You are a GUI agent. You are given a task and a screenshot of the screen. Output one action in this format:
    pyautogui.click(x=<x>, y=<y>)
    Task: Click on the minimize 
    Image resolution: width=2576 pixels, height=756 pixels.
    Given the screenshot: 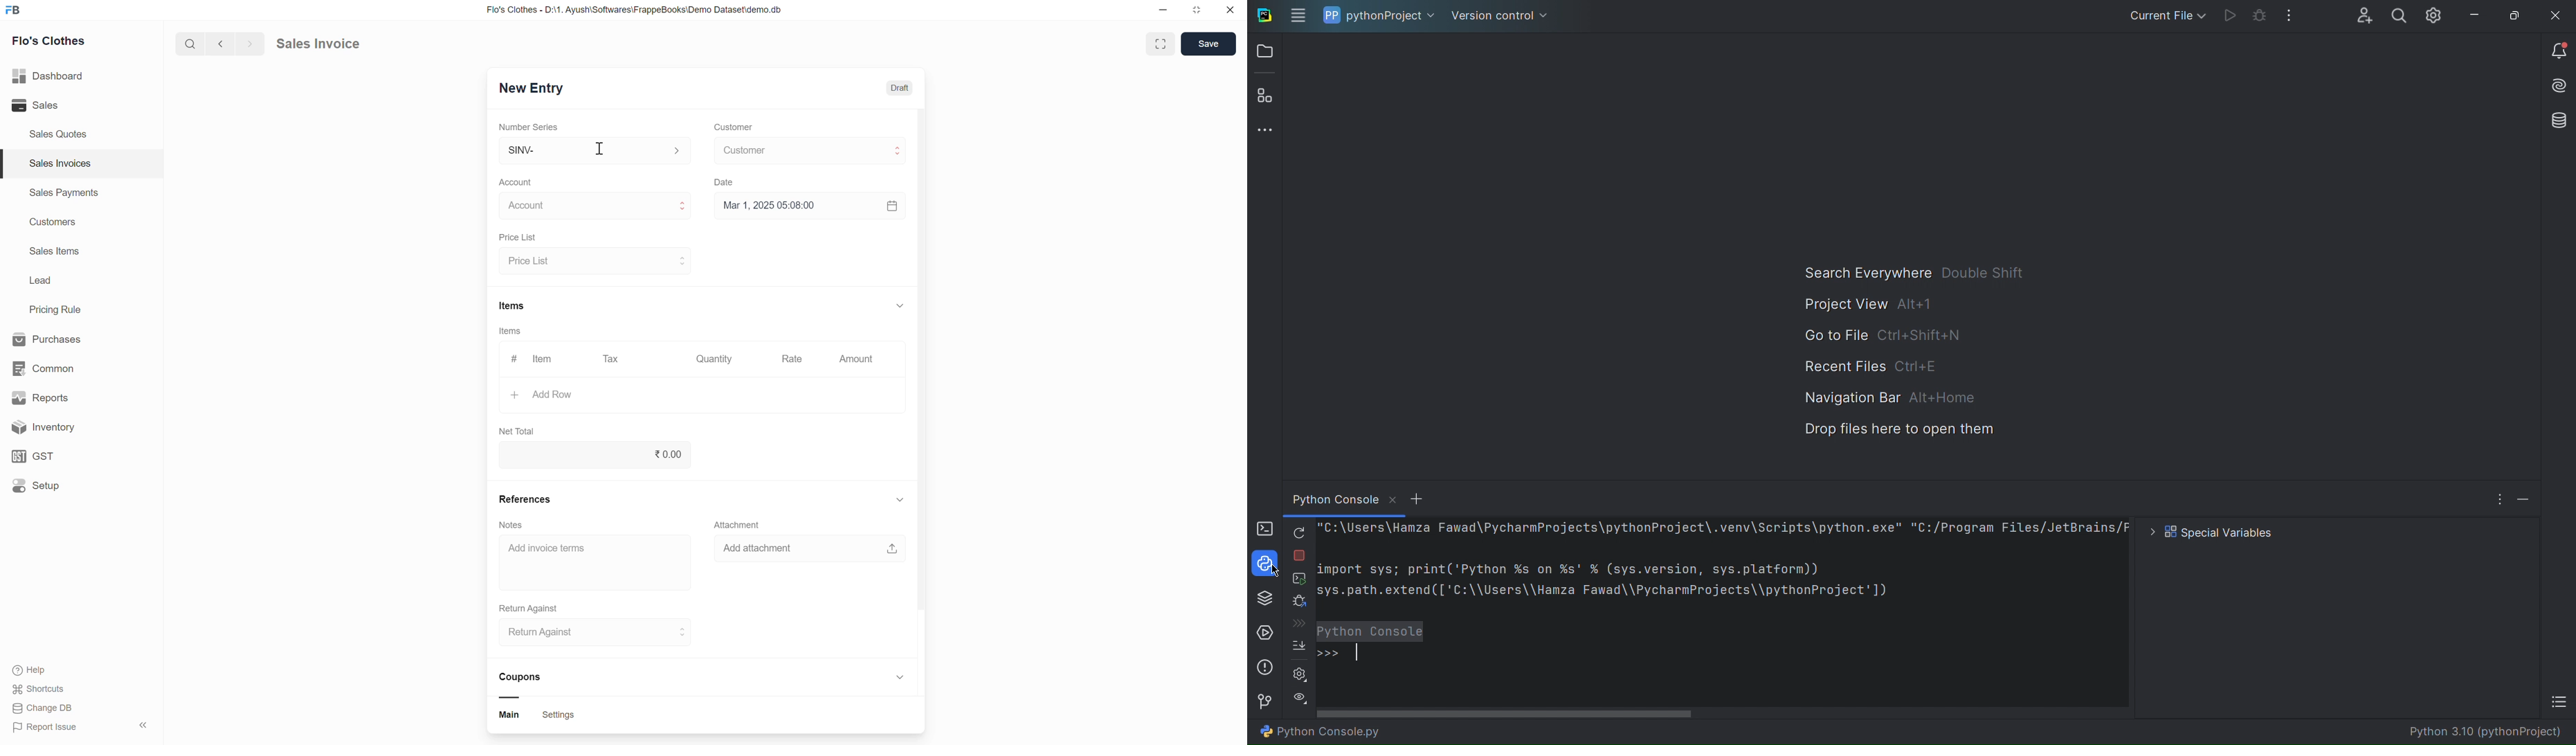 What is the action you would take?
    pyautogui.click(x=1168, y=11)
    